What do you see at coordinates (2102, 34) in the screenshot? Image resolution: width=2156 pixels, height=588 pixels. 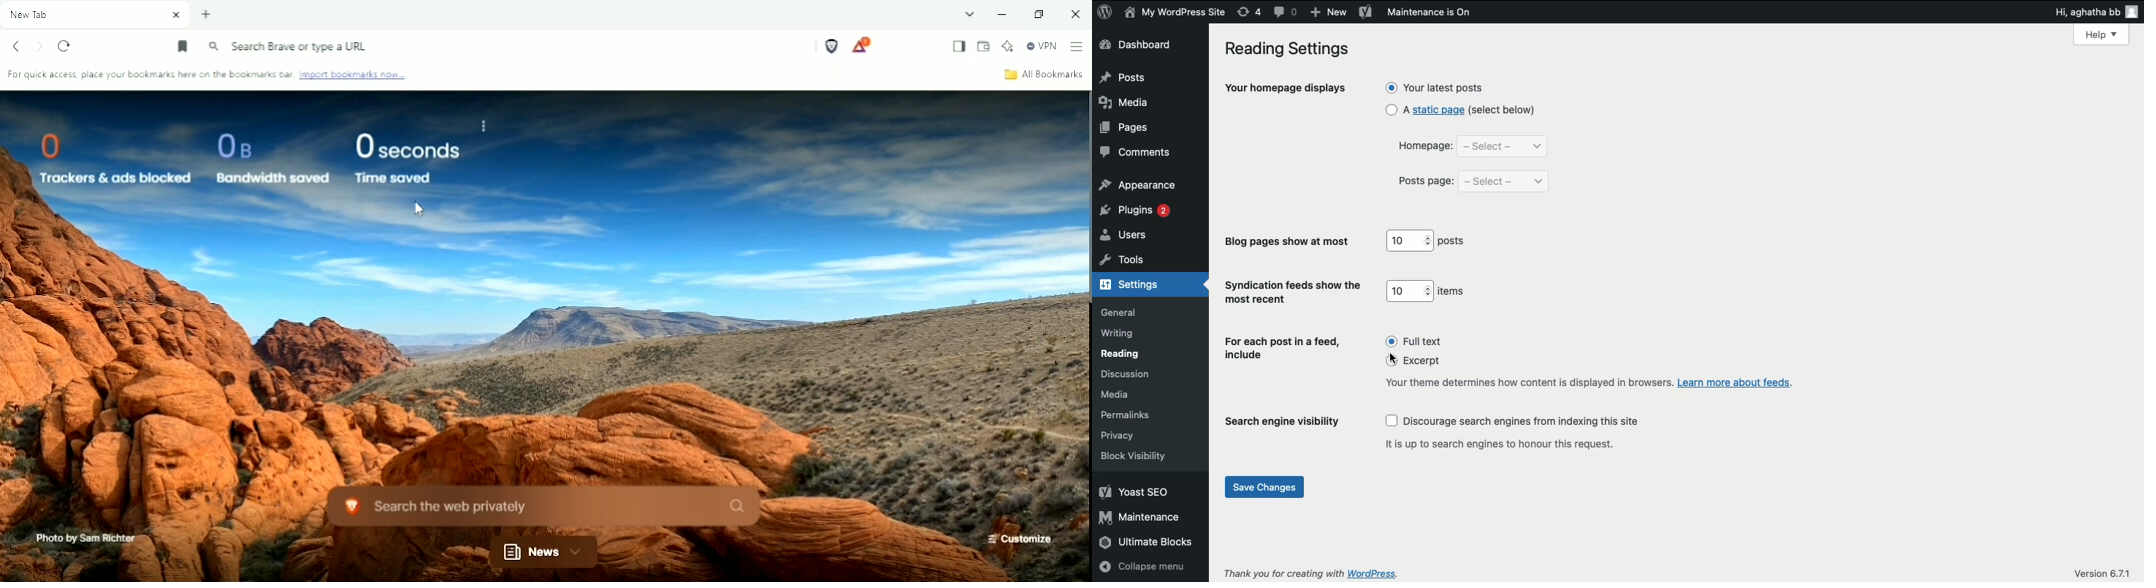 I see `Help` at bounding box center [2102, 34].